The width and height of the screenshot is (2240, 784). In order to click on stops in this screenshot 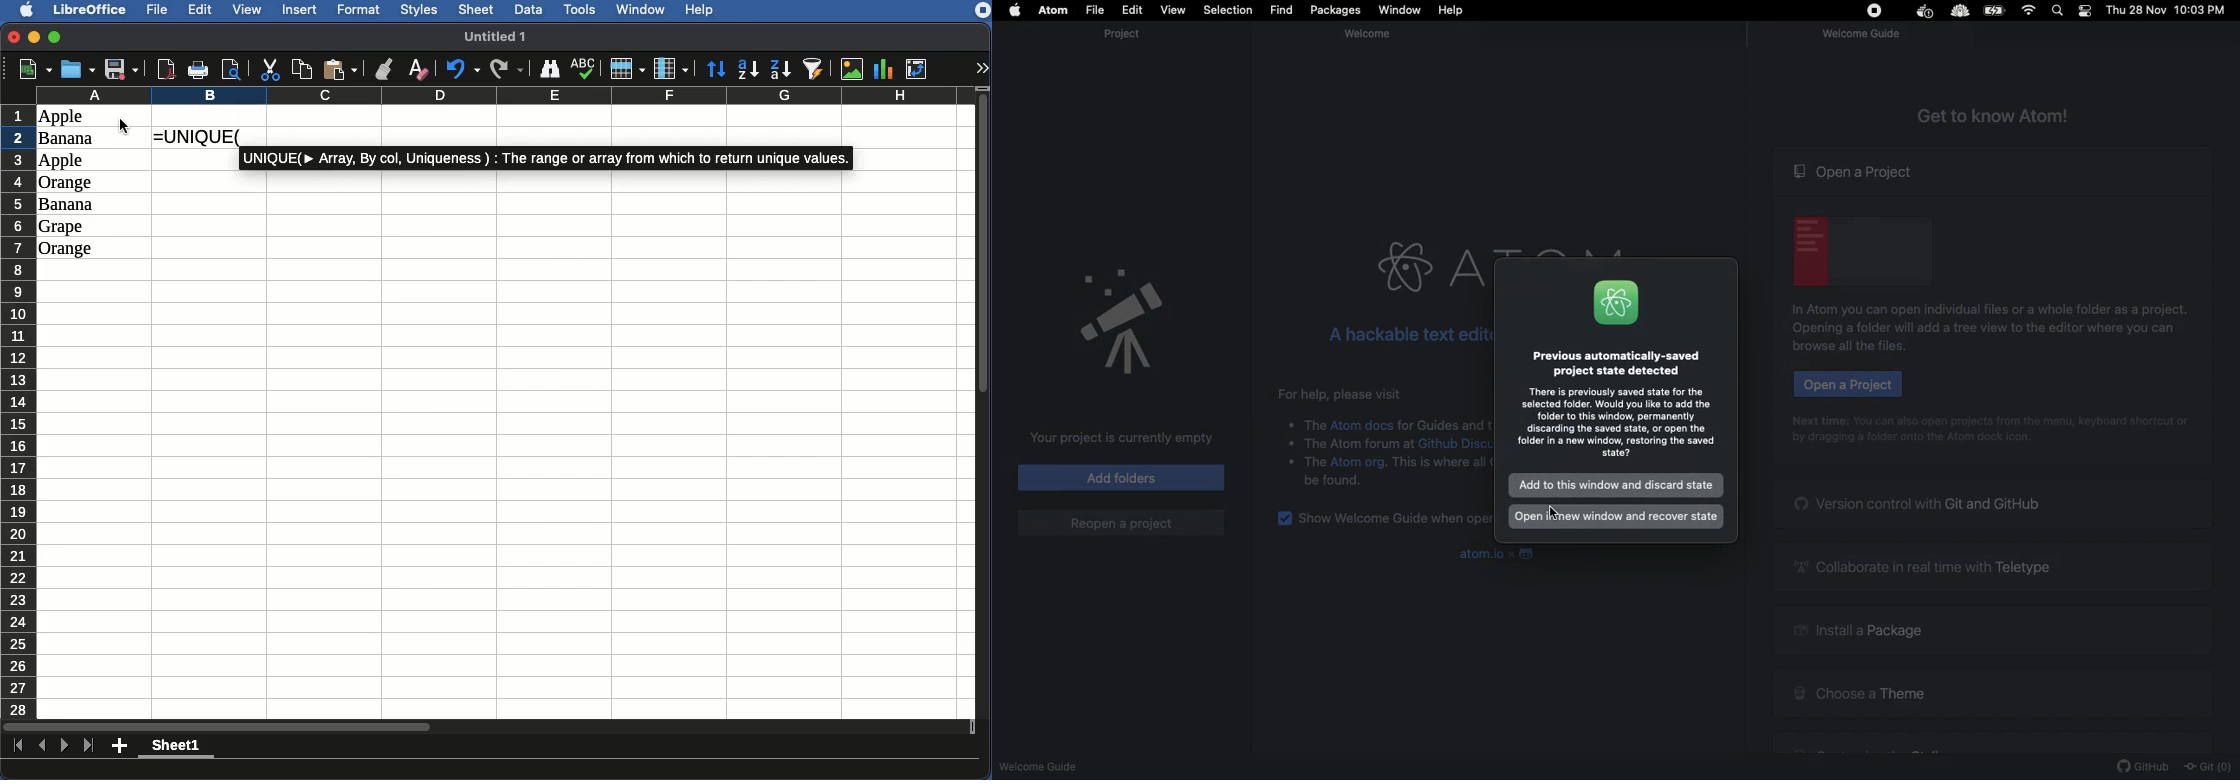, I will do `click(1877, 13)`.